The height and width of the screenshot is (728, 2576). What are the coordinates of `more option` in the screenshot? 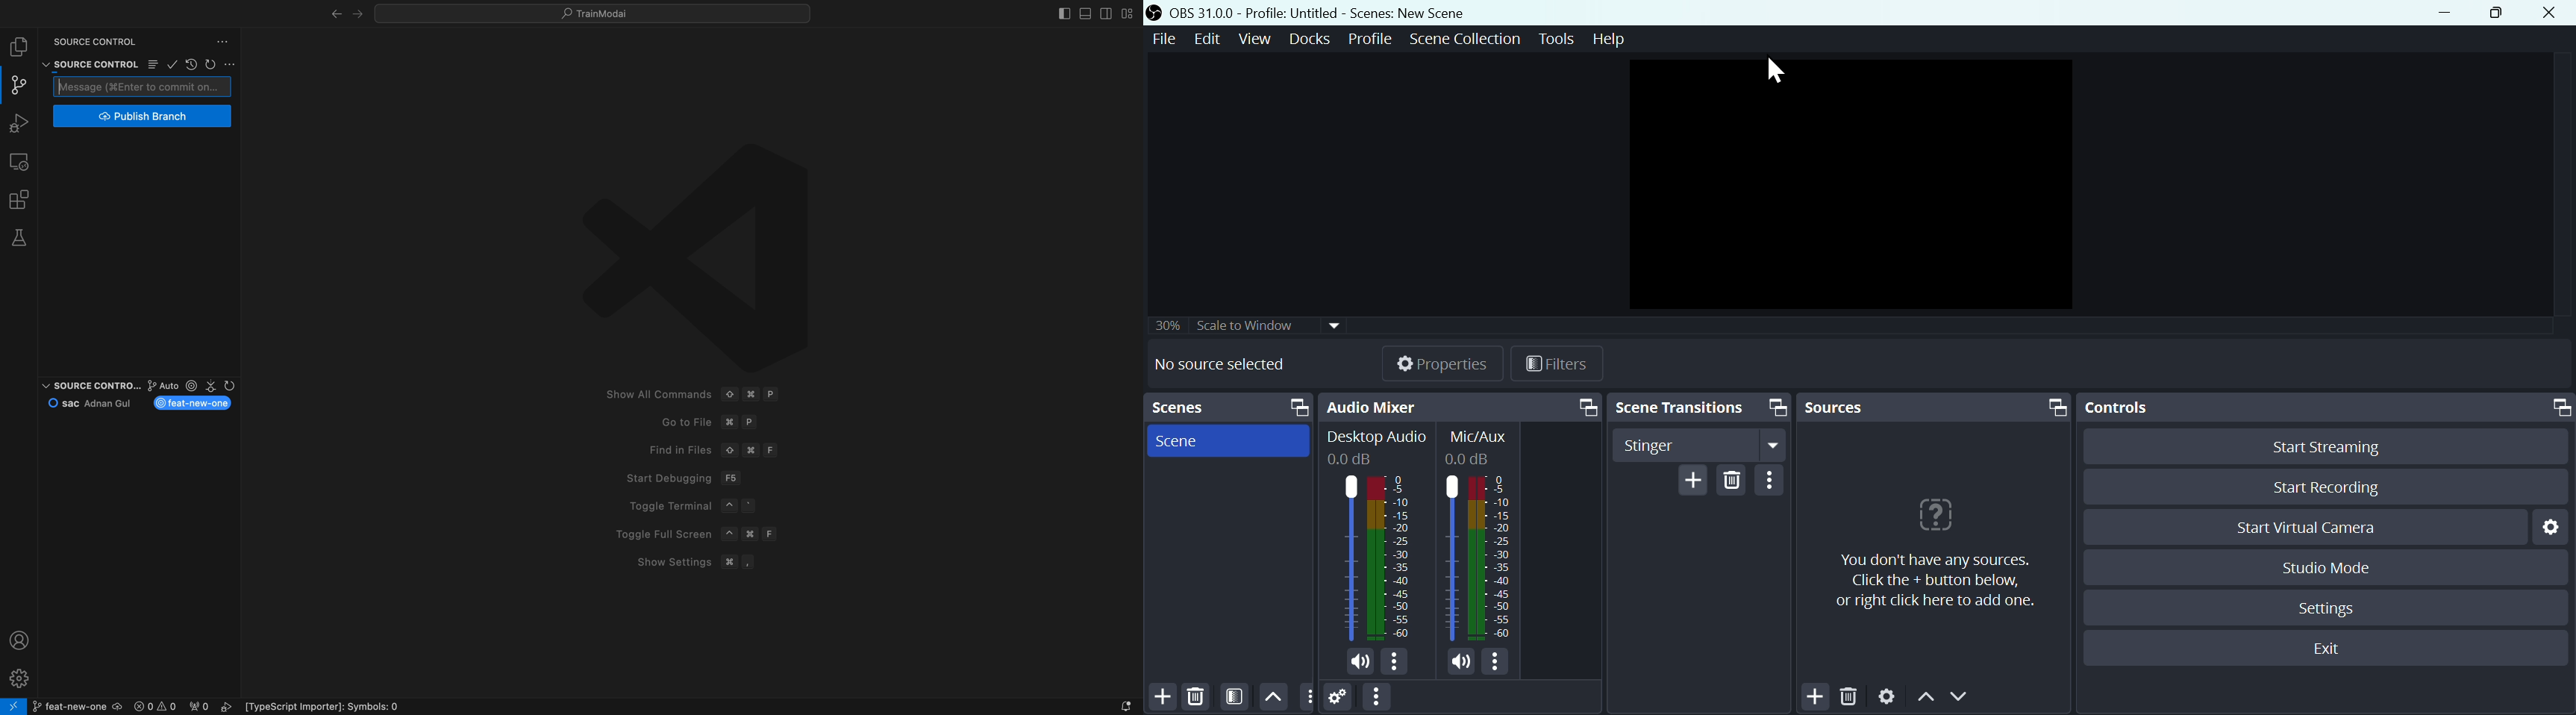 It's located at (1307, 697).